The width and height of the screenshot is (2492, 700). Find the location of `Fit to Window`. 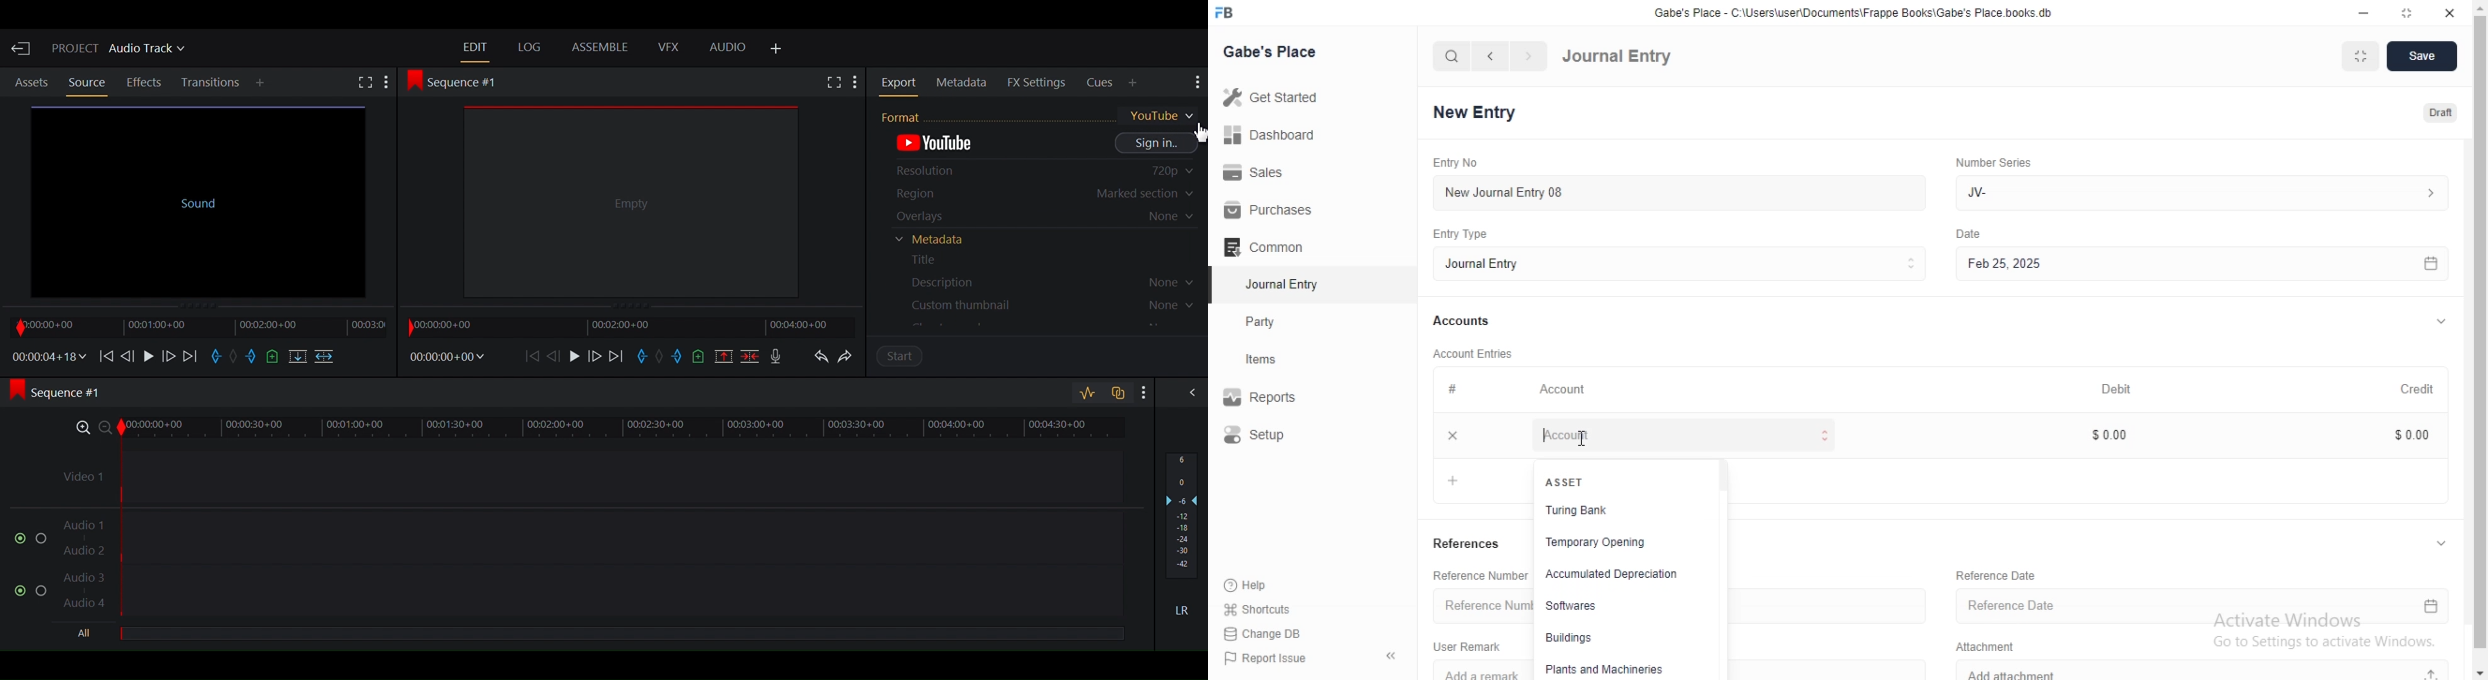

Fit to Window is located at coordinates (2365, 56).